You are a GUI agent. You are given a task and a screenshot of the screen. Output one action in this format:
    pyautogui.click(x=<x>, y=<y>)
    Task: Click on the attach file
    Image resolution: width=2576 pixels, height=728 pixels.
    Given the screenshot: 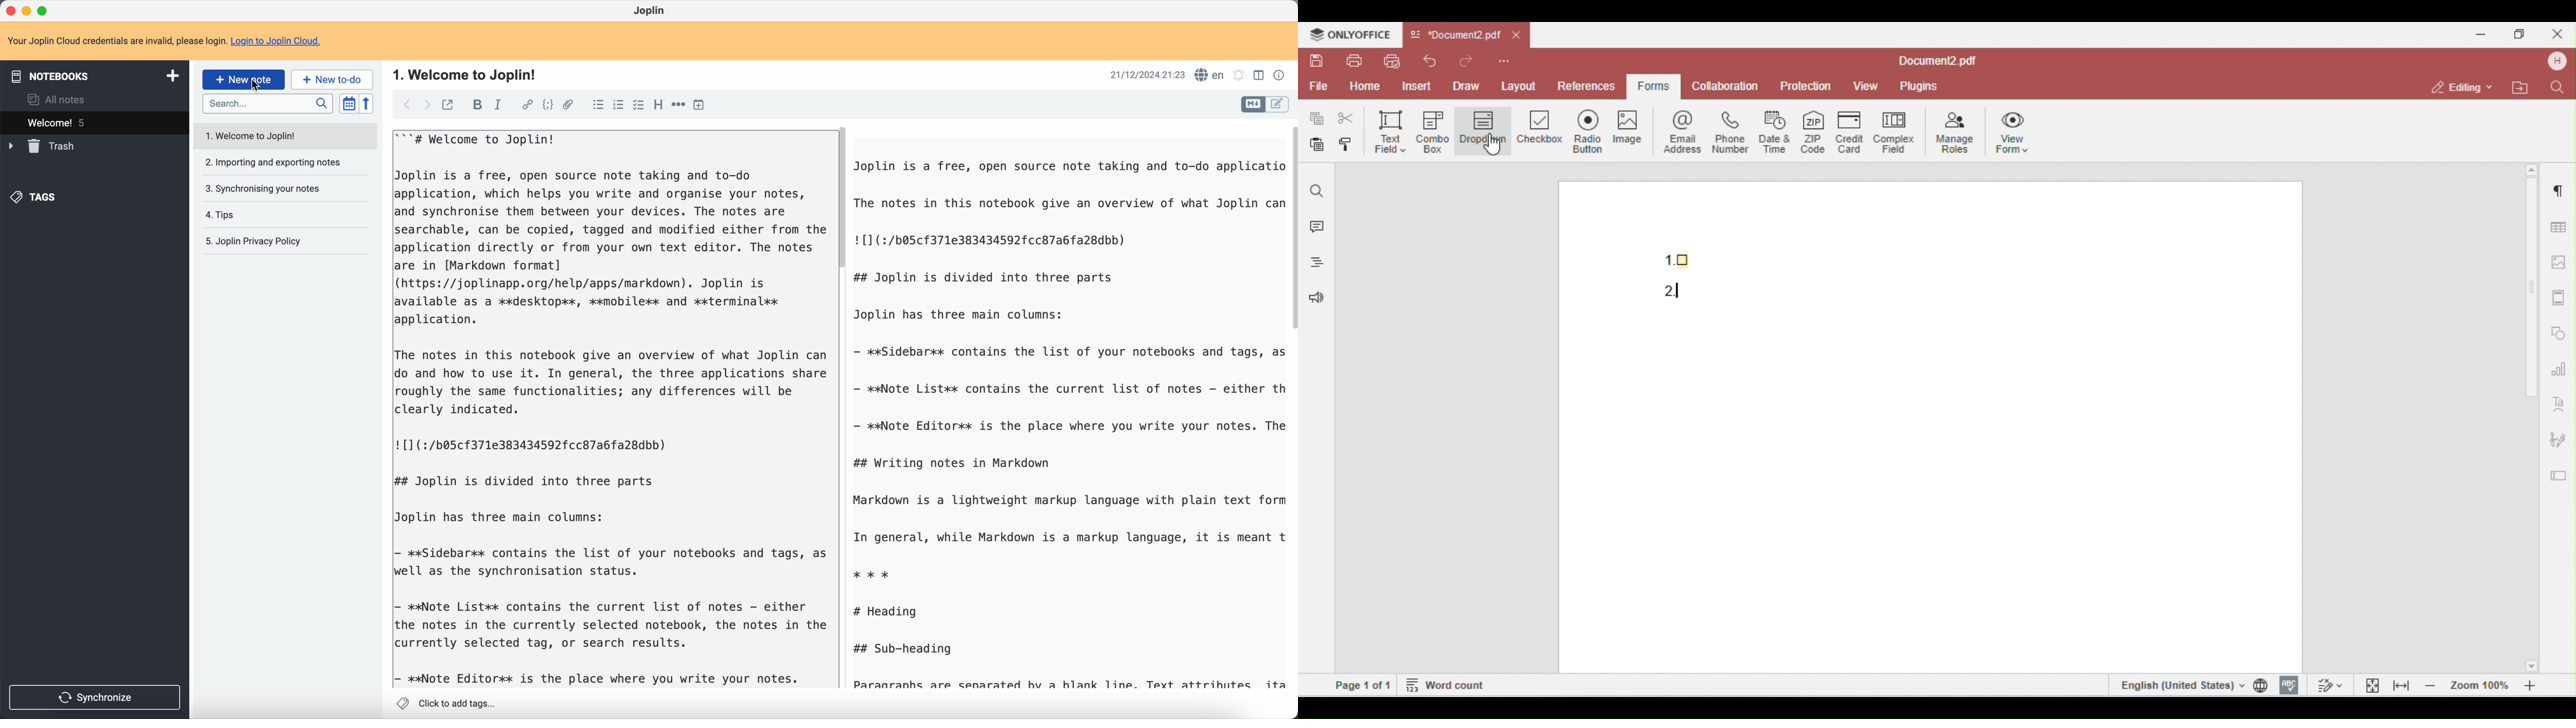 What is the action you would take?
    pyautogui.click(x=571, y=105)
    